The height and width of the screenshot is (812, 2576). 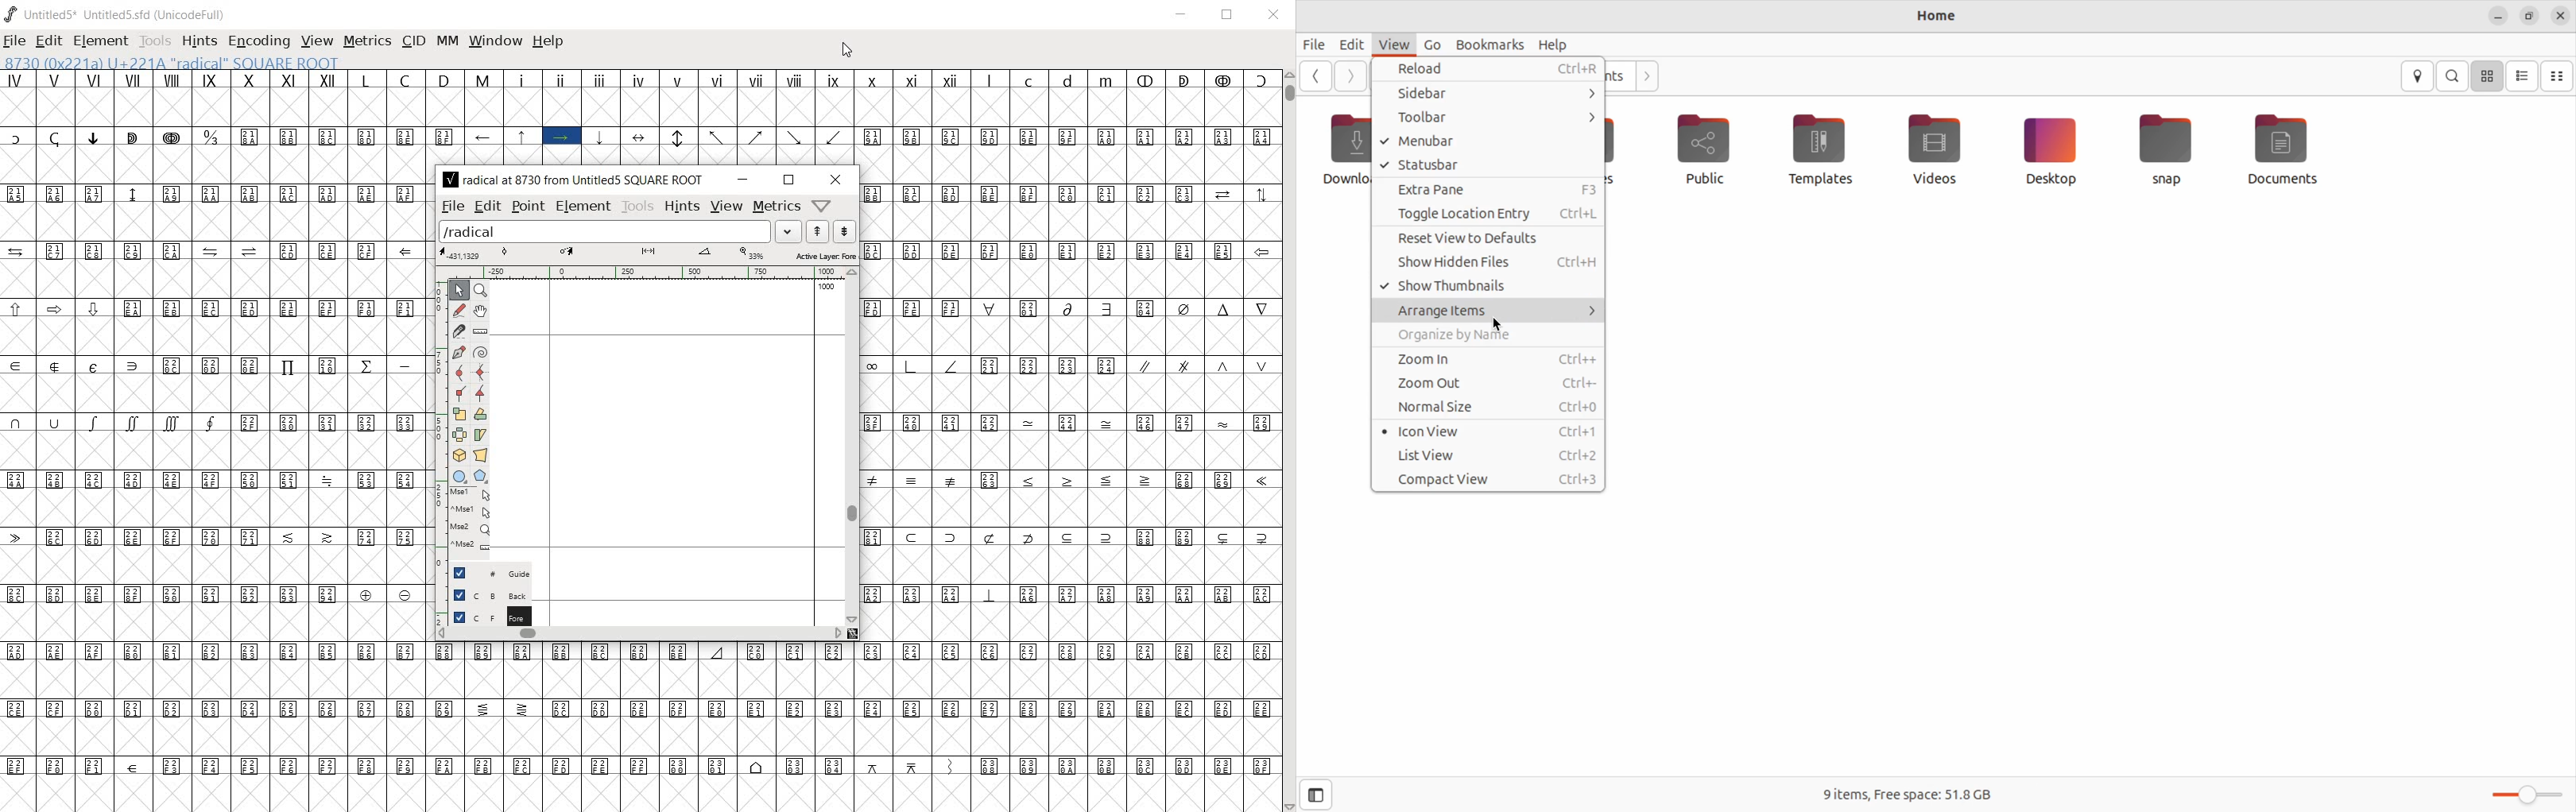 I want to click on resize, so click(x=2533, y=17).